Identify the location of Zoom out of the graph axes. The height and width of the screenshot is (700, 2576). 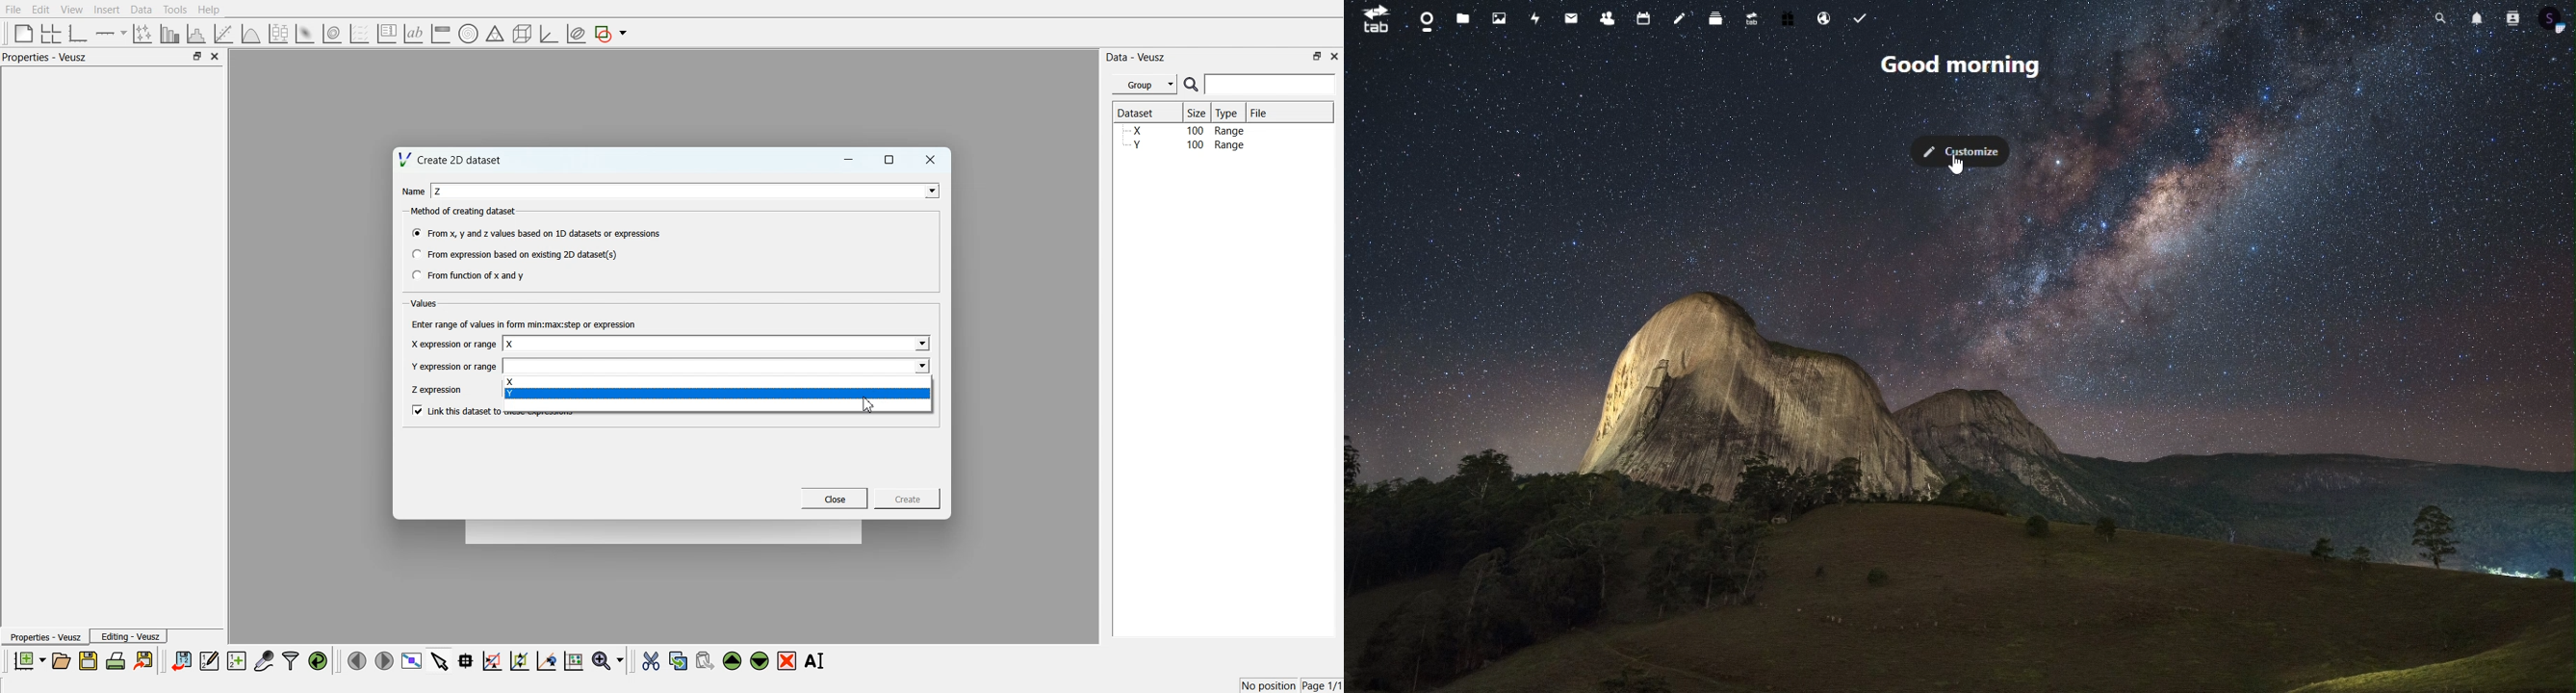
(519, 660).